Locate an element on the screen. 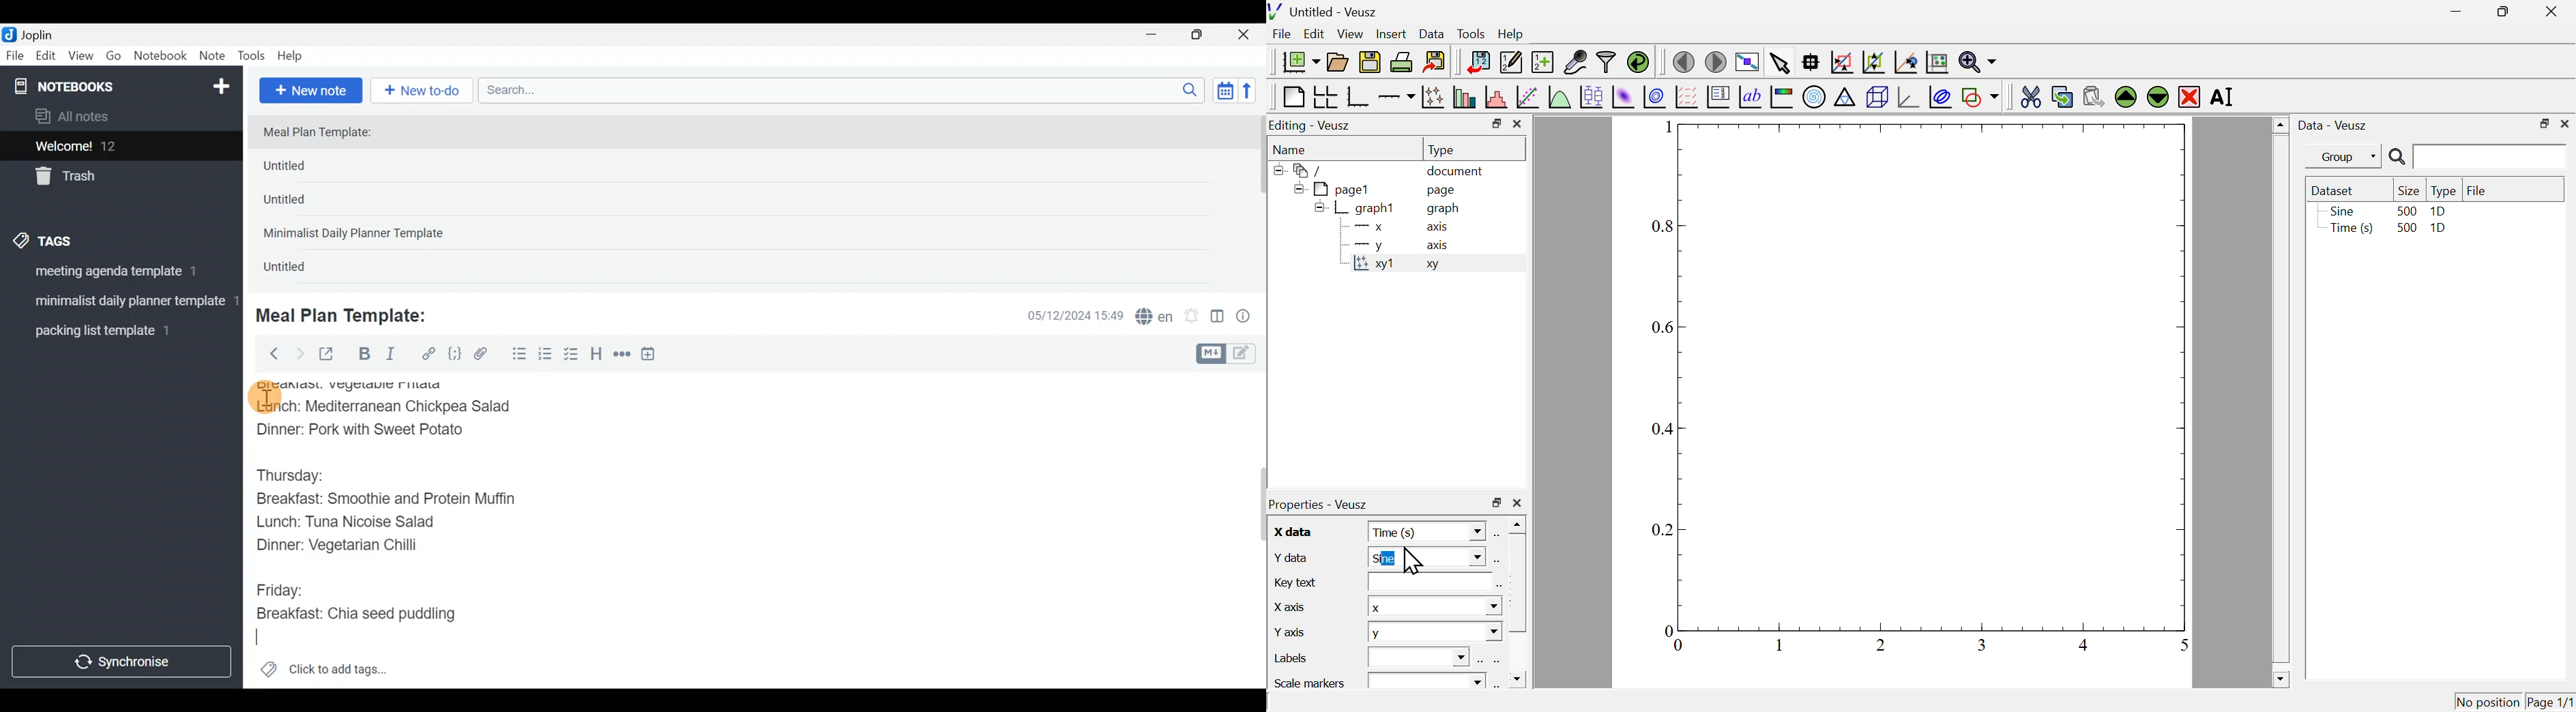 Image resolution: width=2576 pixels, height=728 pixels. Notebook is located at coordinates (161, 56).